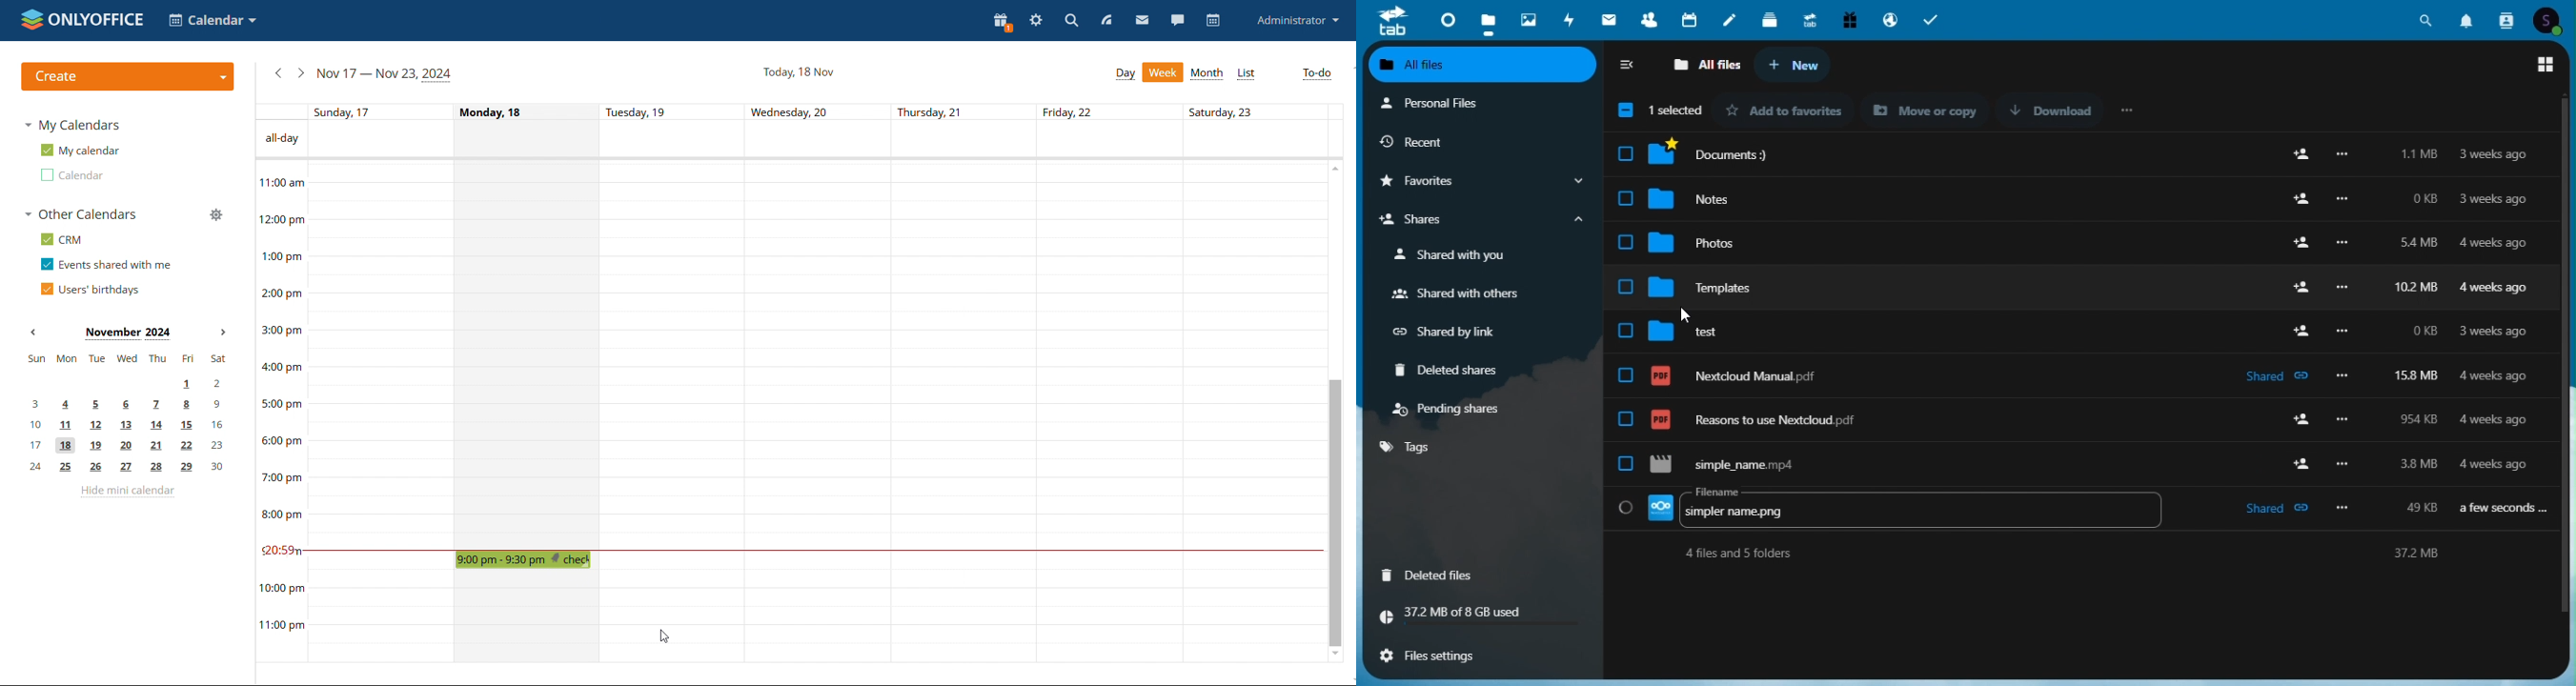  Describe the element at coordinates (1451, 409) in the screenshot. I see `pending shares` at that location.